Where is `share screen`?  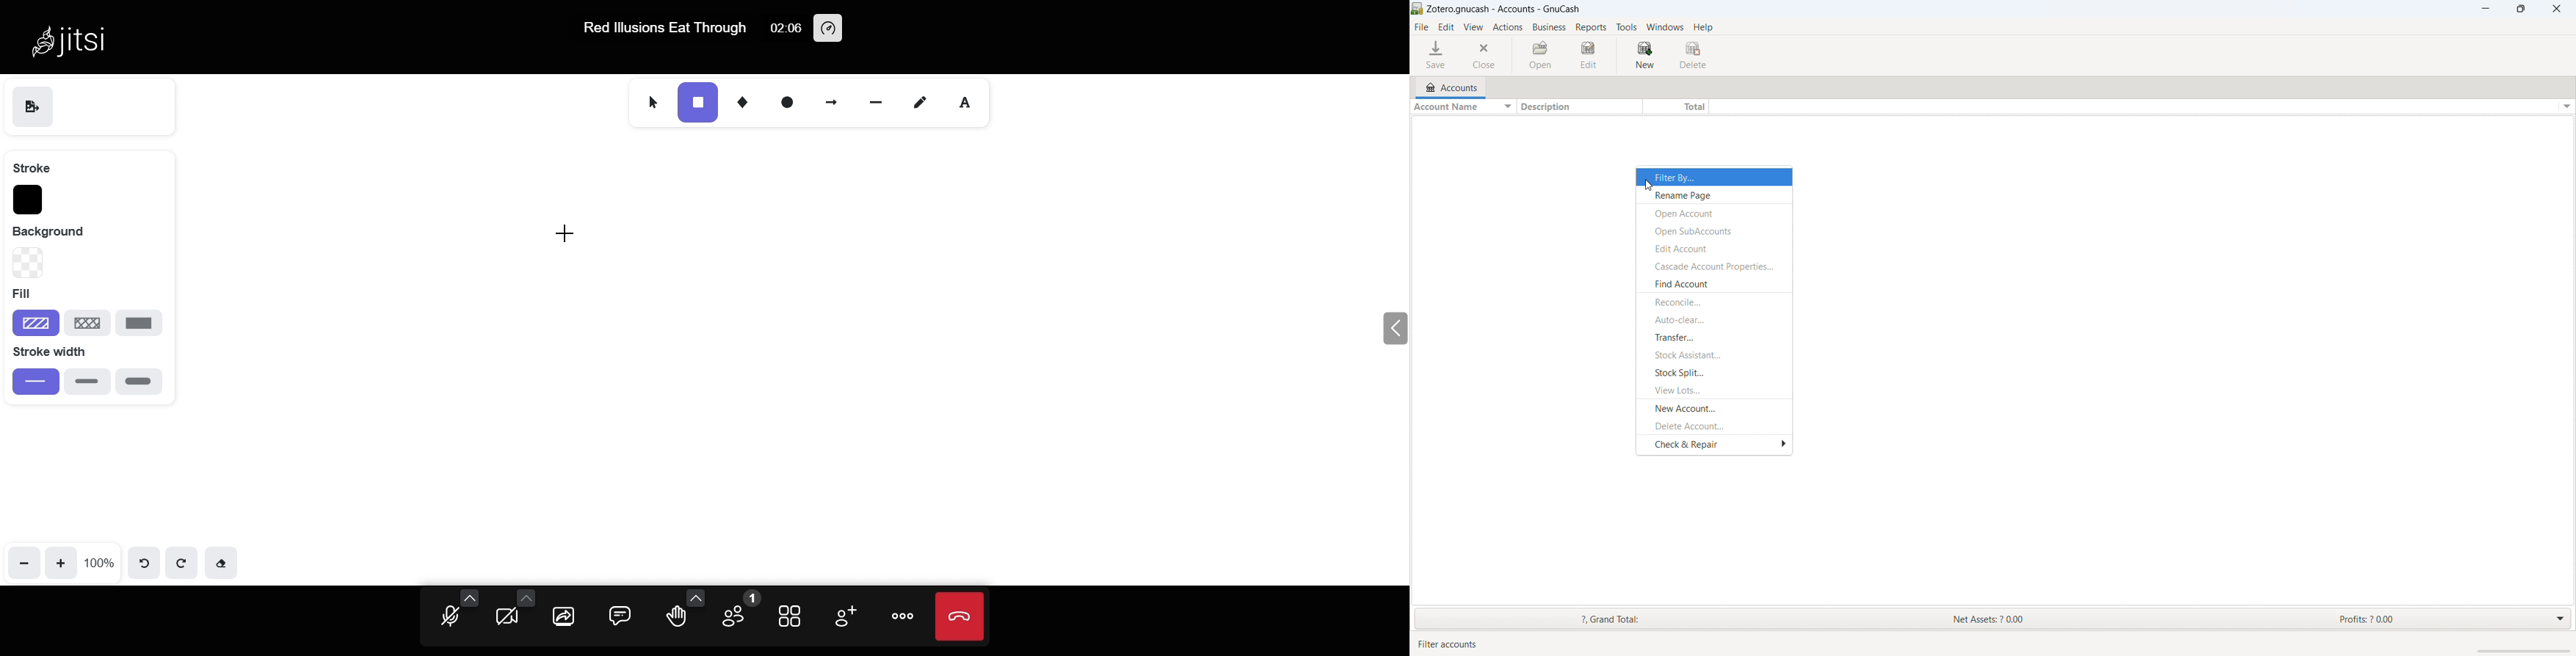
share screen is located at coordinates (565, 616).